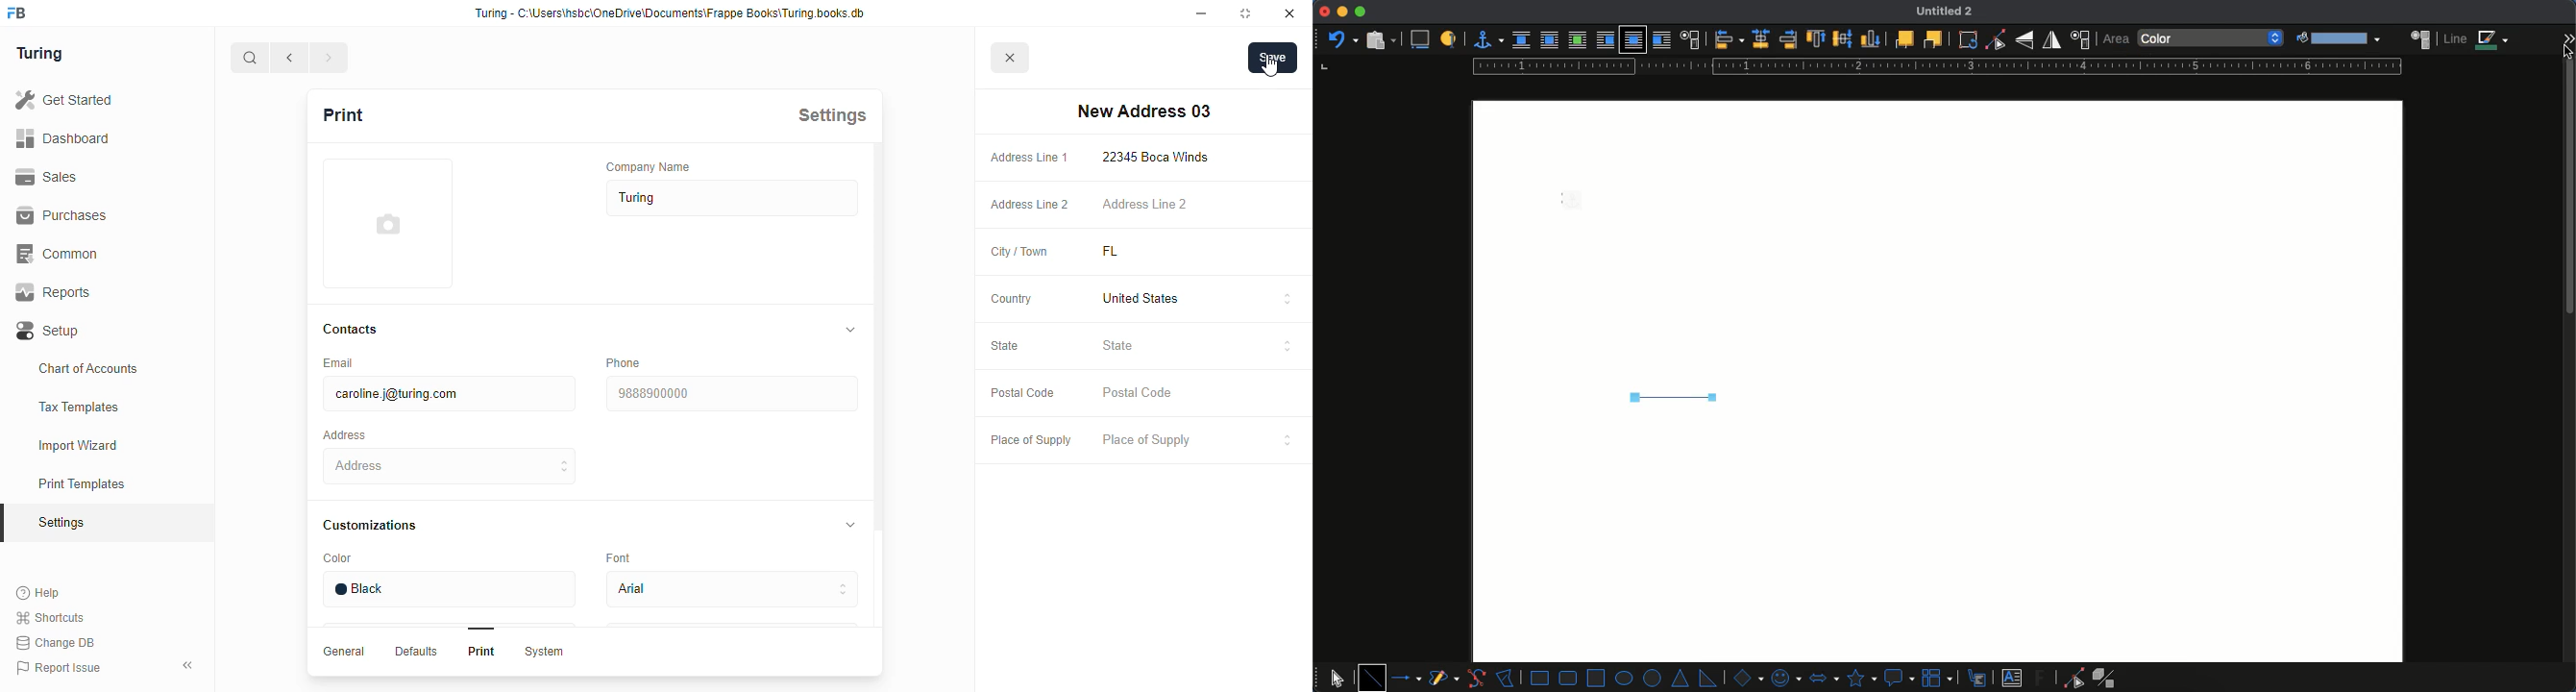 The width and height of the screenshot is (2576, 700). What do you see at coordinates (1730, 40) in the screenshot?
I see `align objects` at bounding box center [1730, 40].